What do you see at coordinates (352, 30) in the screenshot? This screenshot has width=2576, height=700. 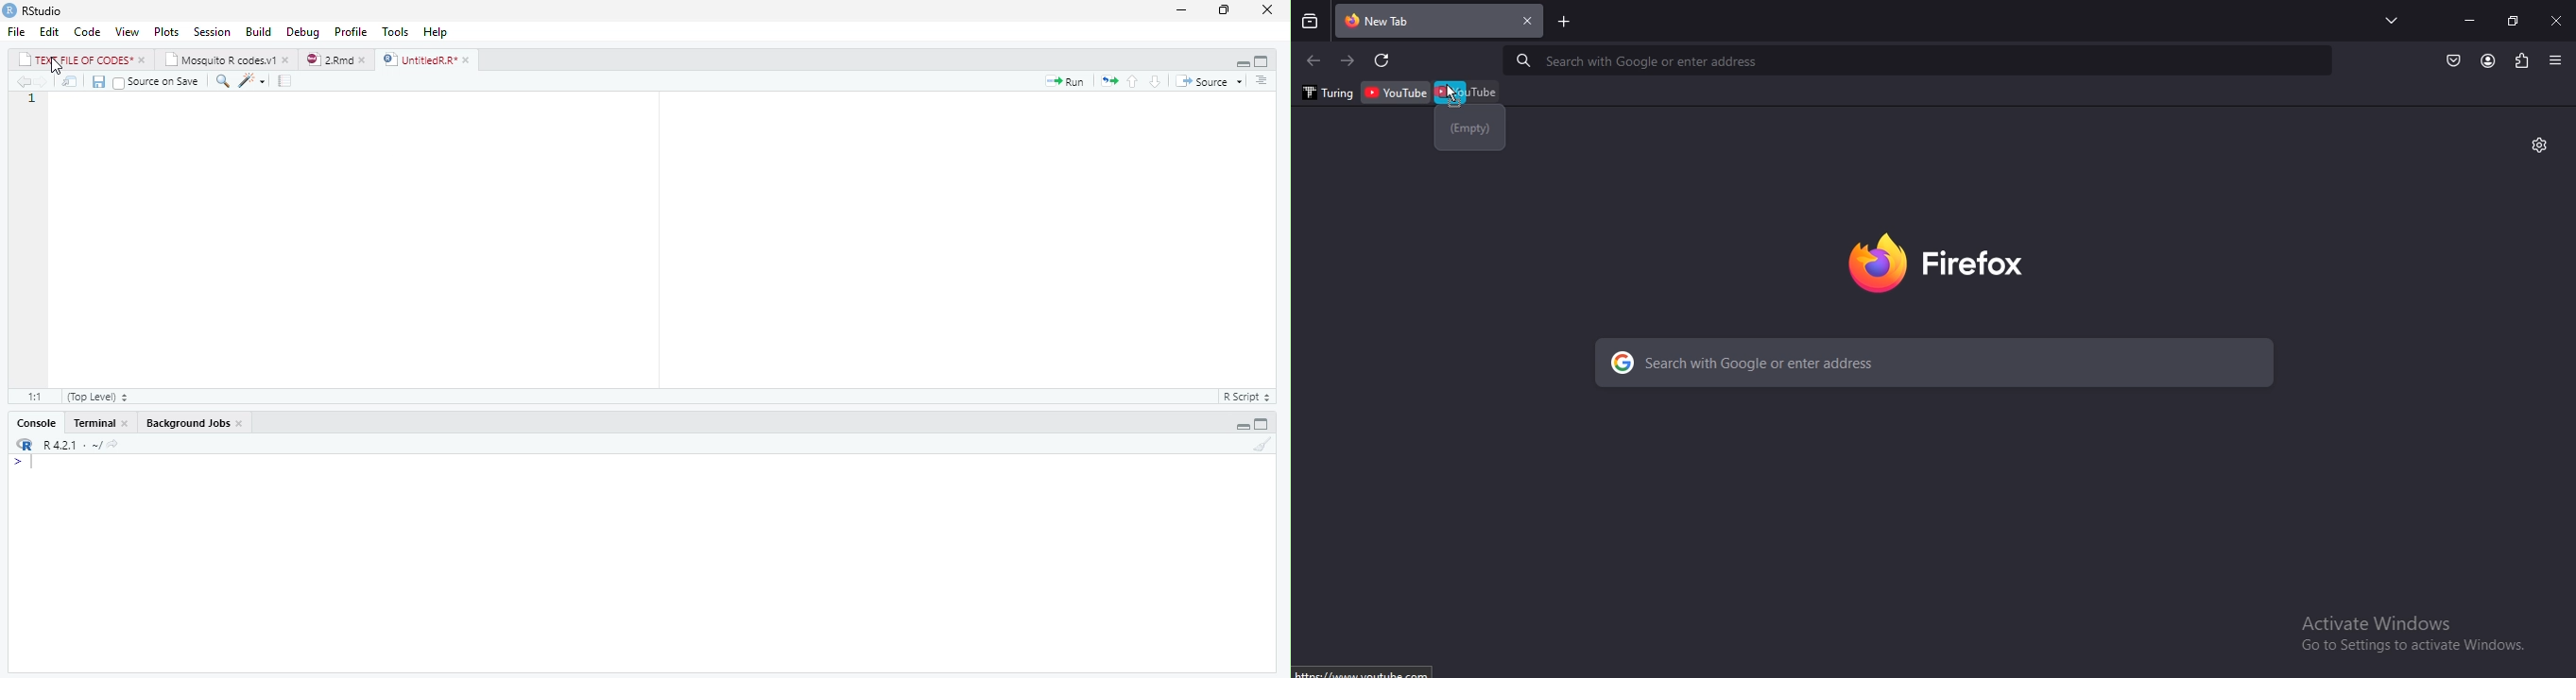 I see `Profile` at bounding box center [352, 30].